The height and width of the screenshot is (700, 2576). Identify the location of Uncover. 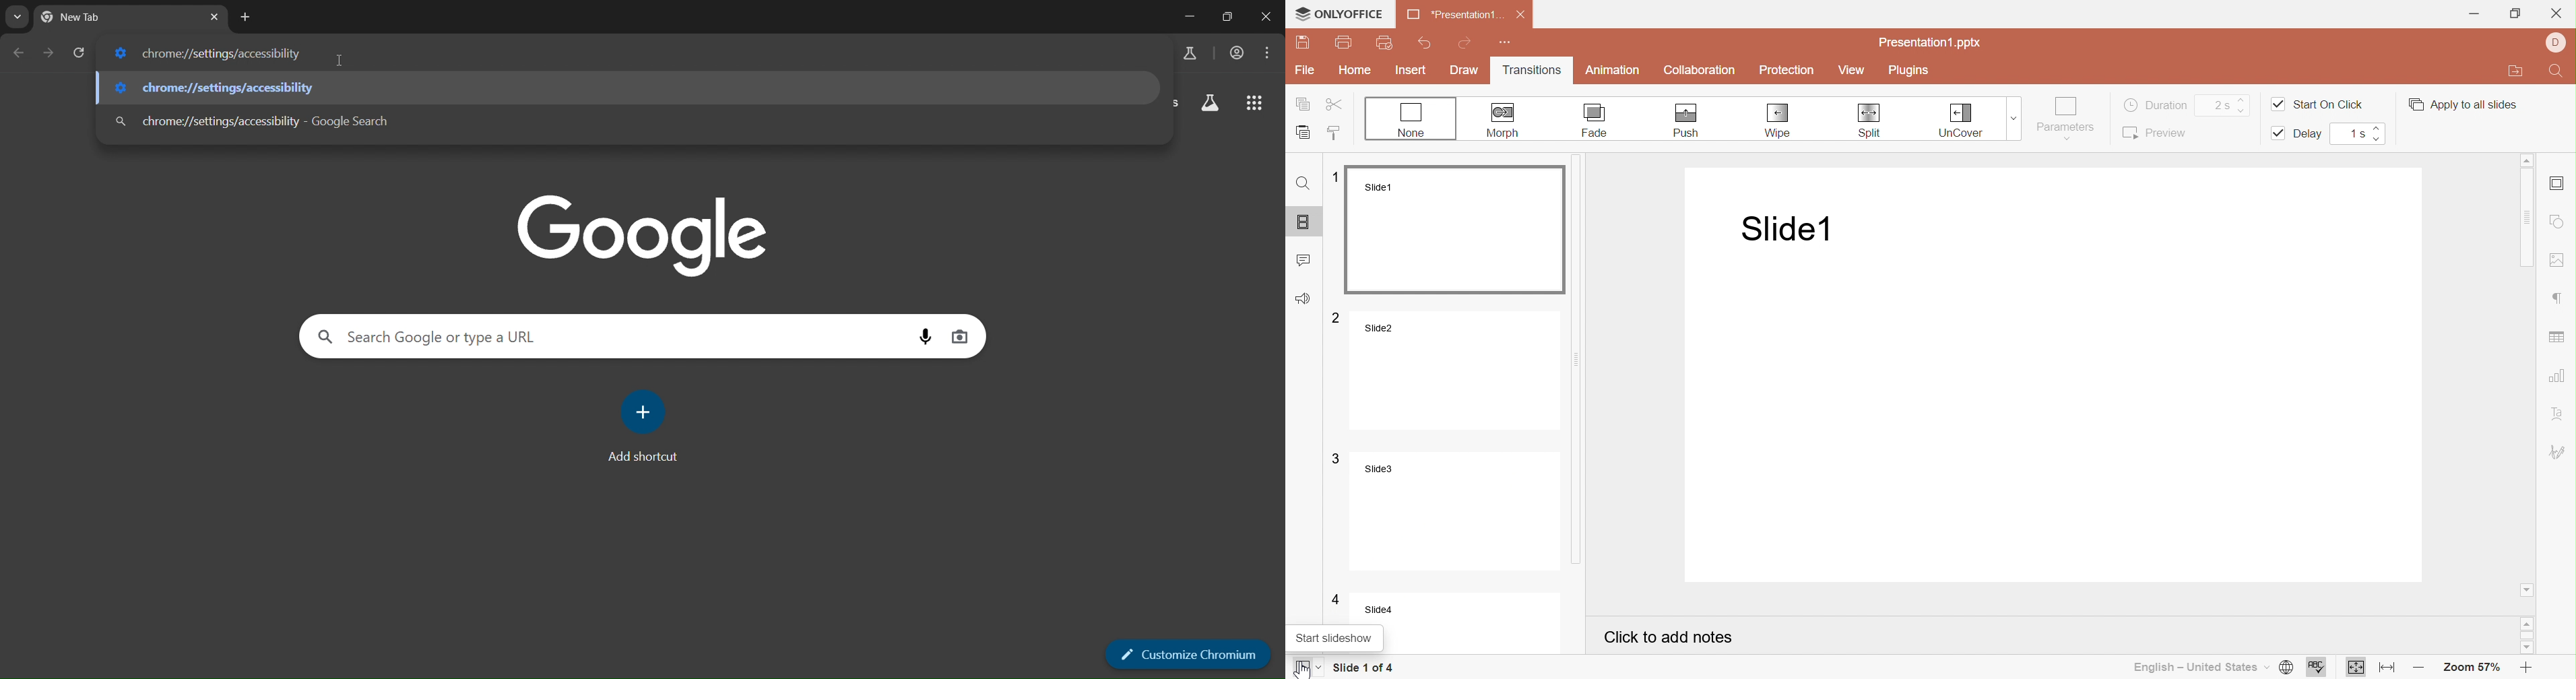
(1964, 119).